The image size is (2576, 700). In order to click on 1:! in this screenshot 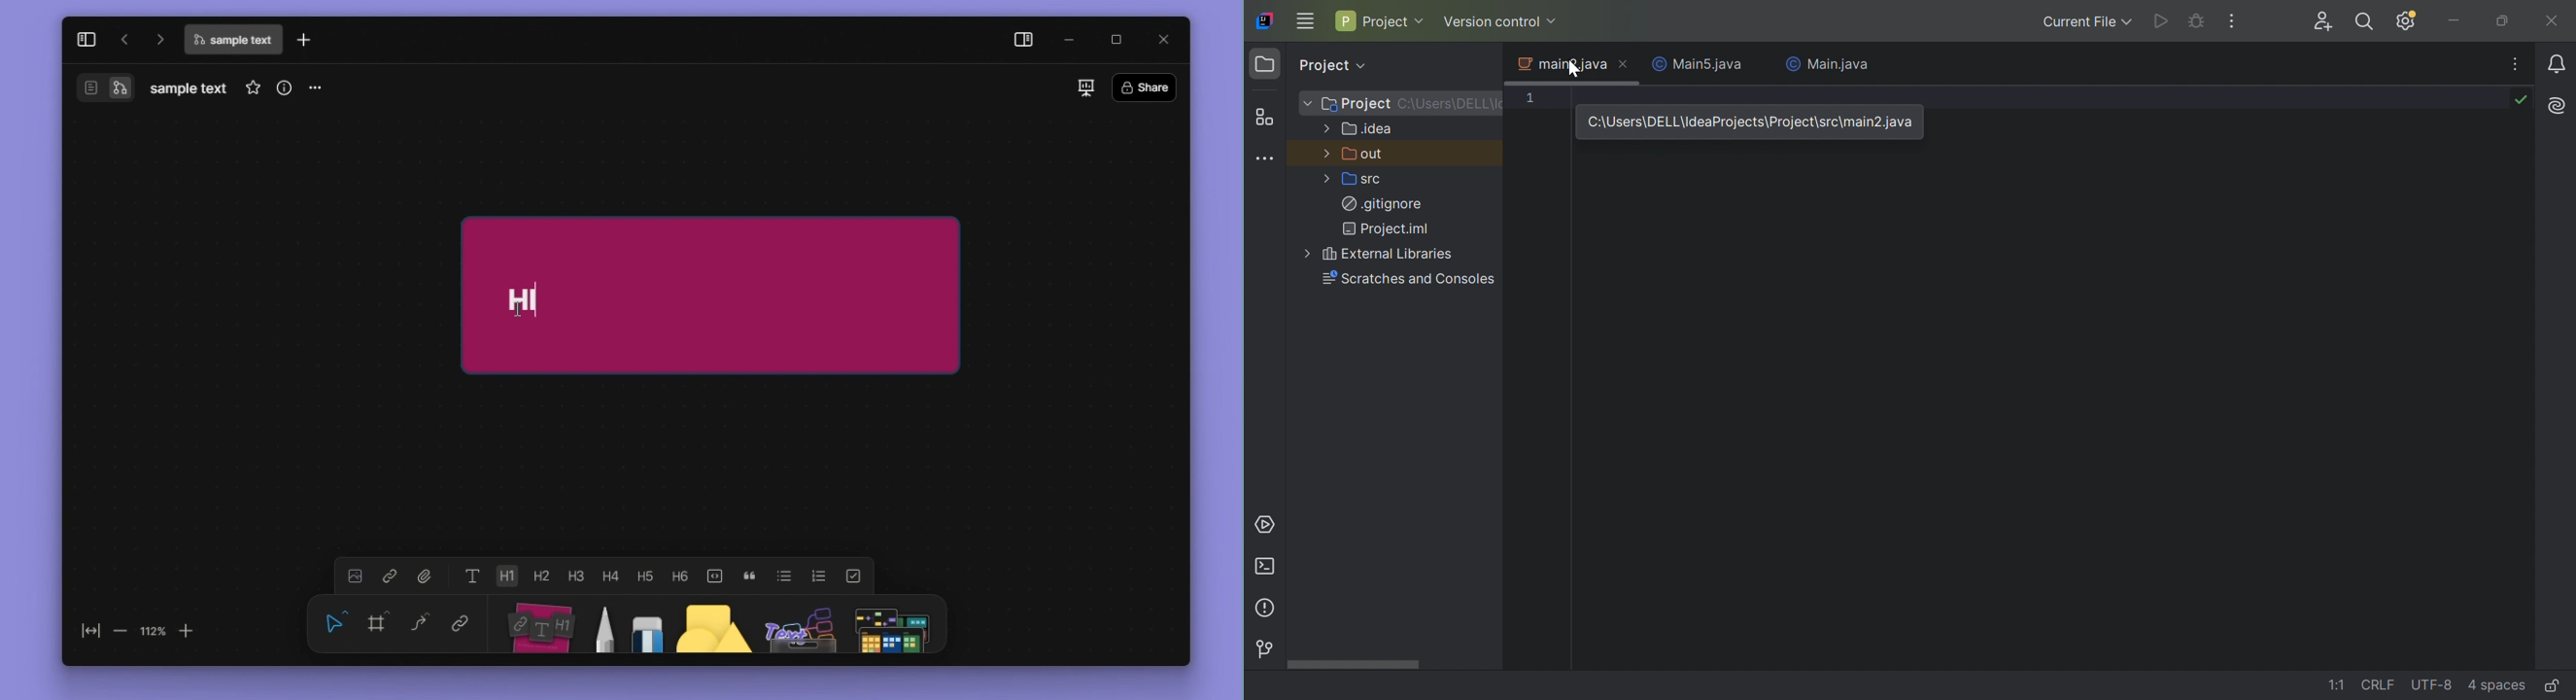, I will do `click(2337, 684)`.